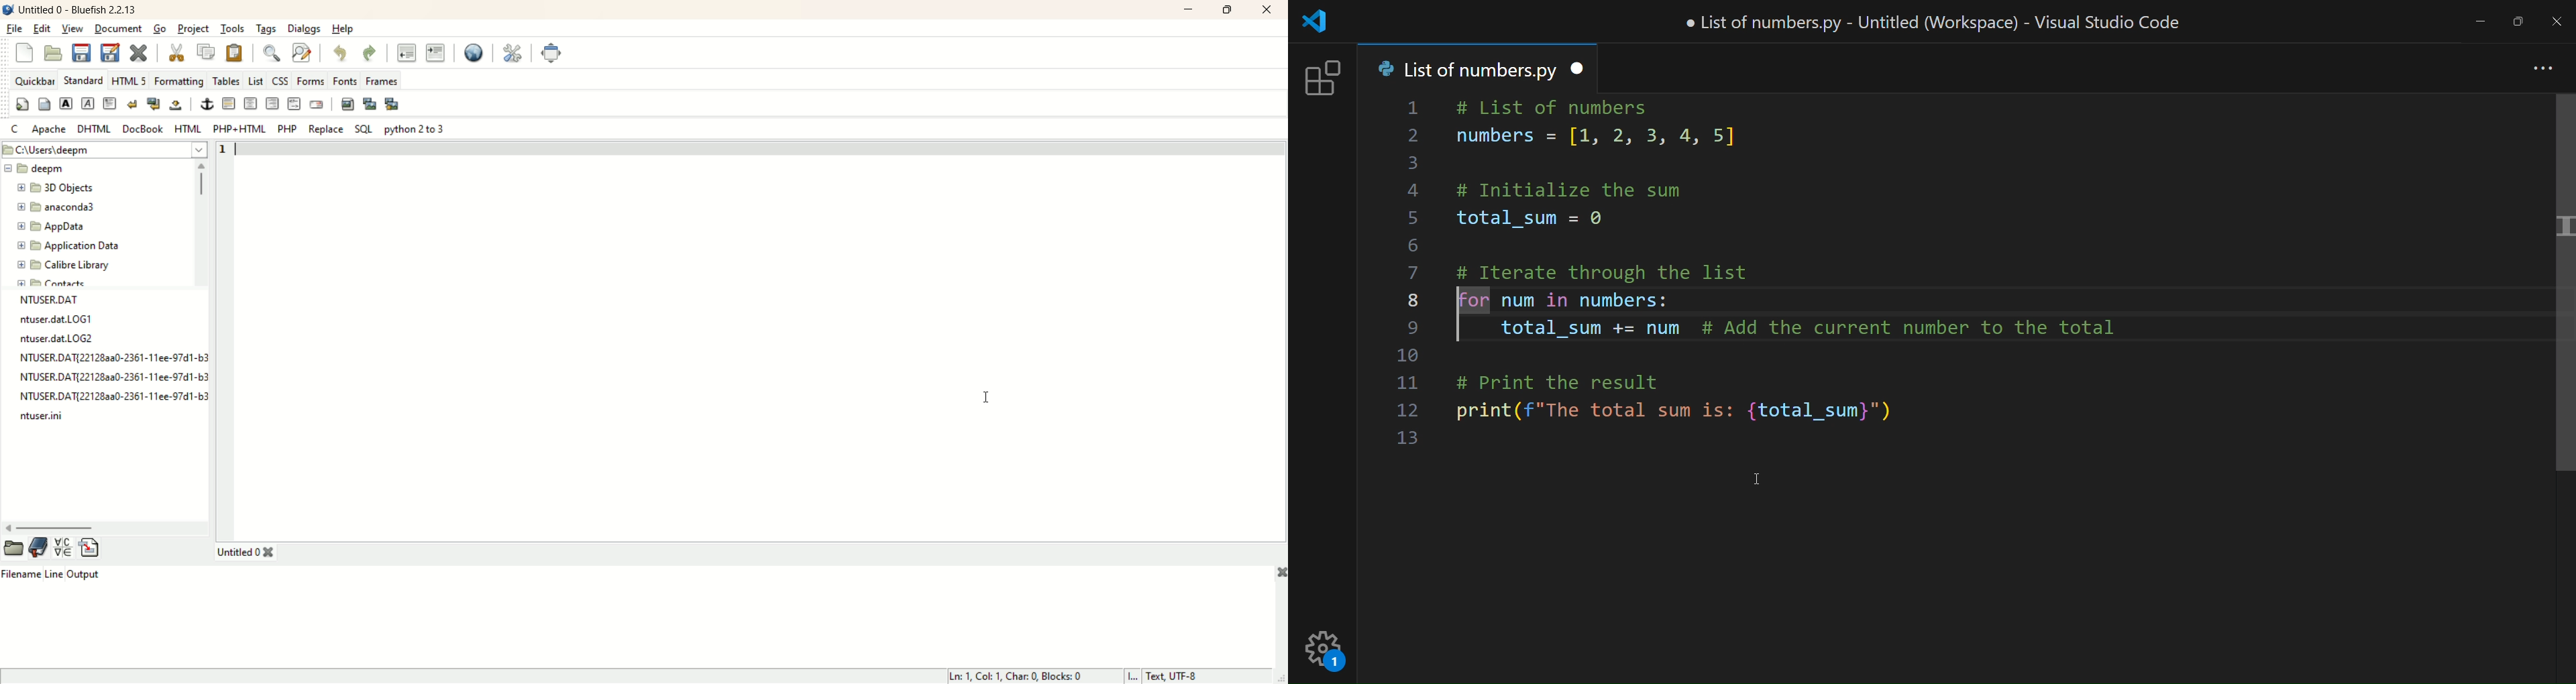 Image resolution: width=2576 pixels, height=700 pixels. What do you see at coordinates (1762, 479) in the screenshot?
I see `cursor` at bounding box center [1762, 479].